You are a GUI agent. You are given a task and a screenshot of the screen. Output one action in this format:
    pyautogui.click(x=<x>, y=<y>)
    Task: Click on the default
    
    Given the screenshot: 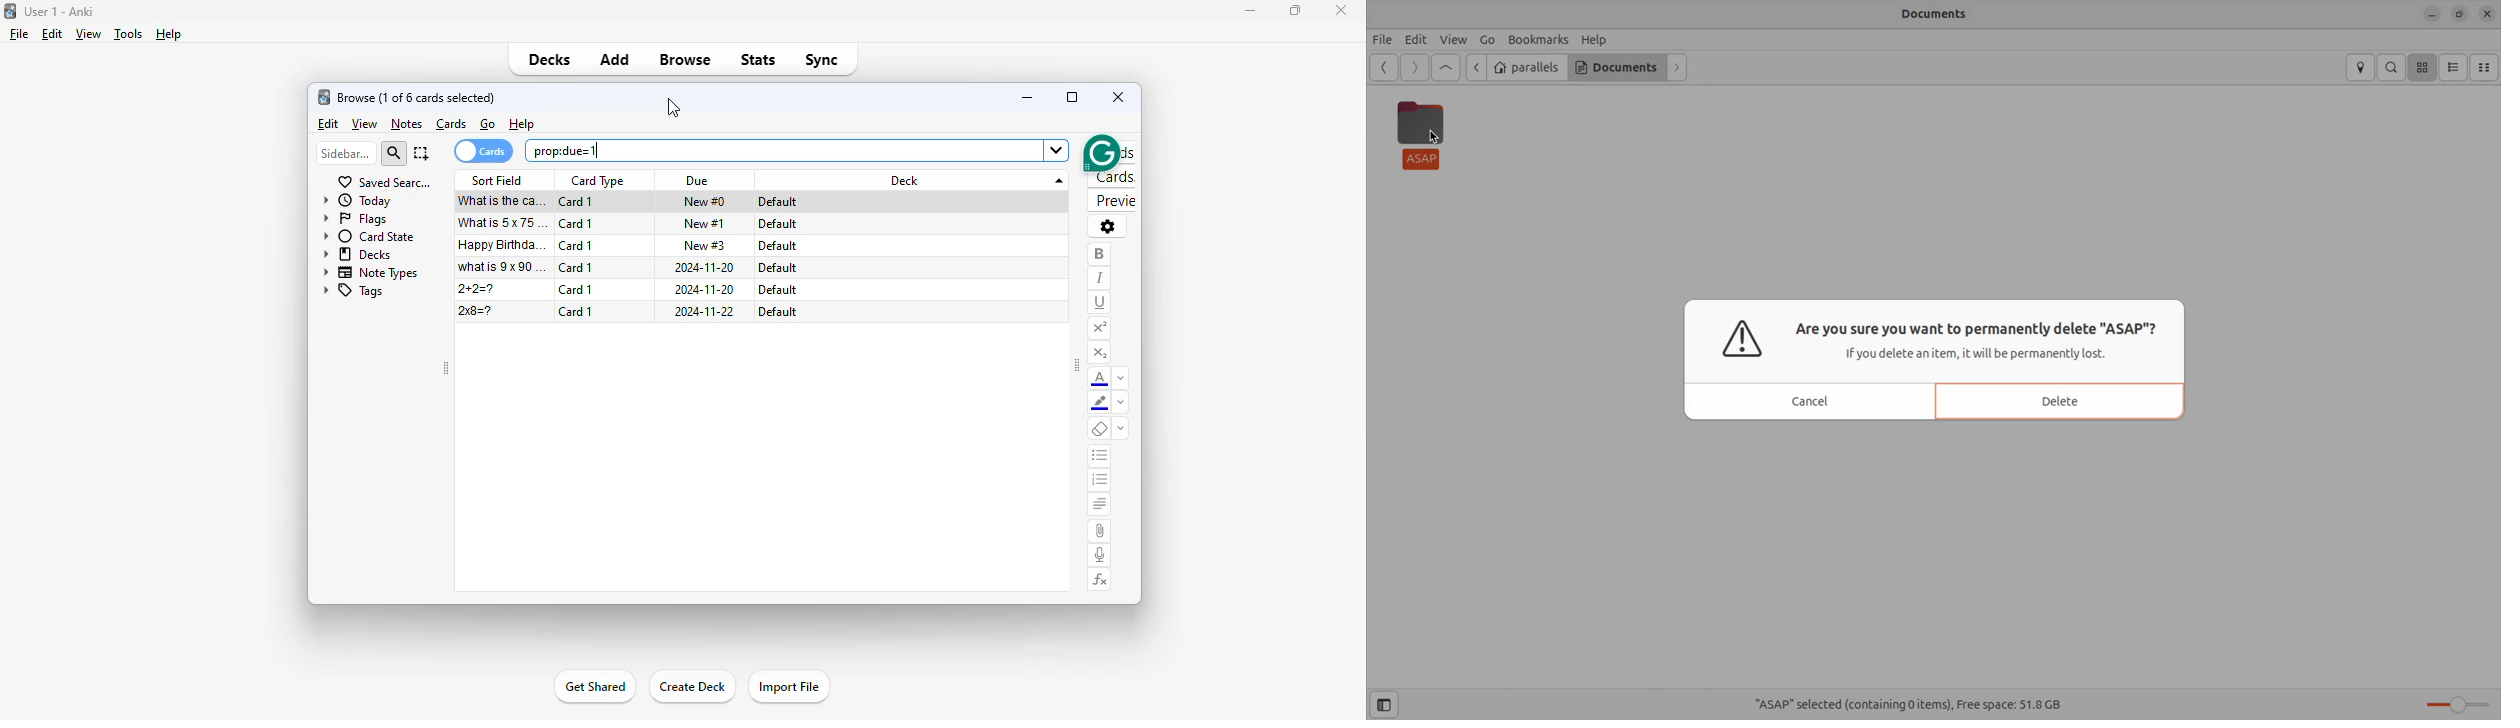 What is the action you would take?
    pyautogui.click(x=778, y=312)
    